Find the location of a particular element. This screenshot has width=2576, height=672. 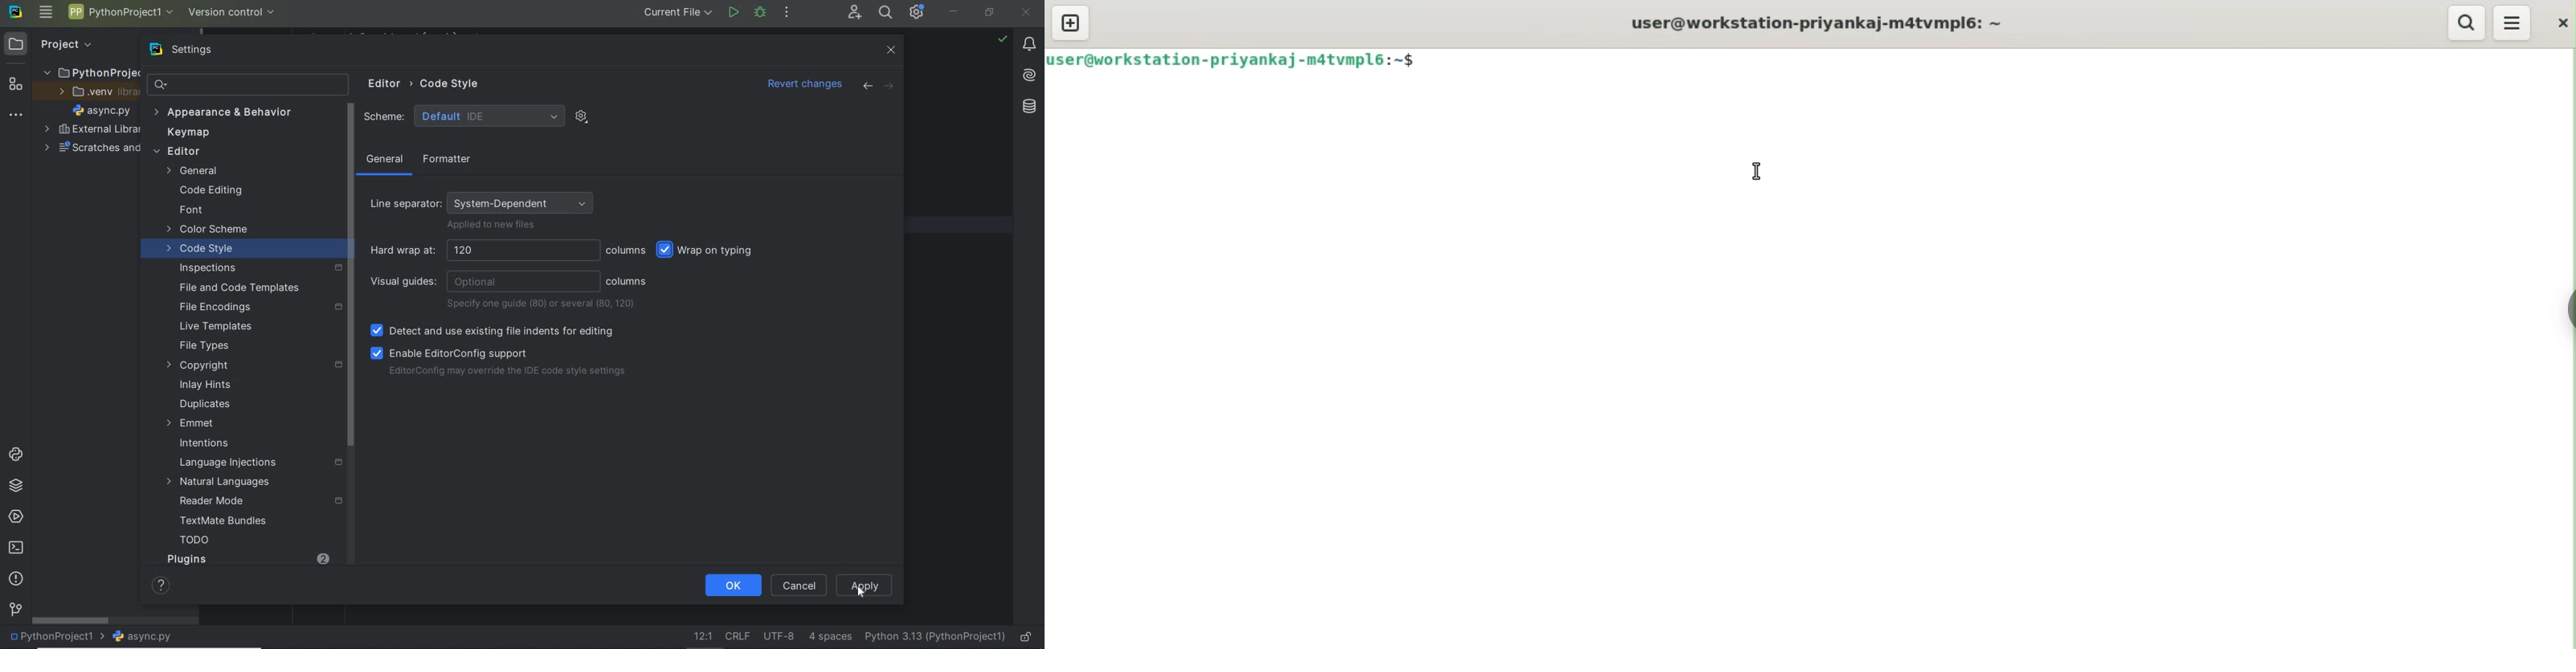

settings is located at coordinates (197, 50).